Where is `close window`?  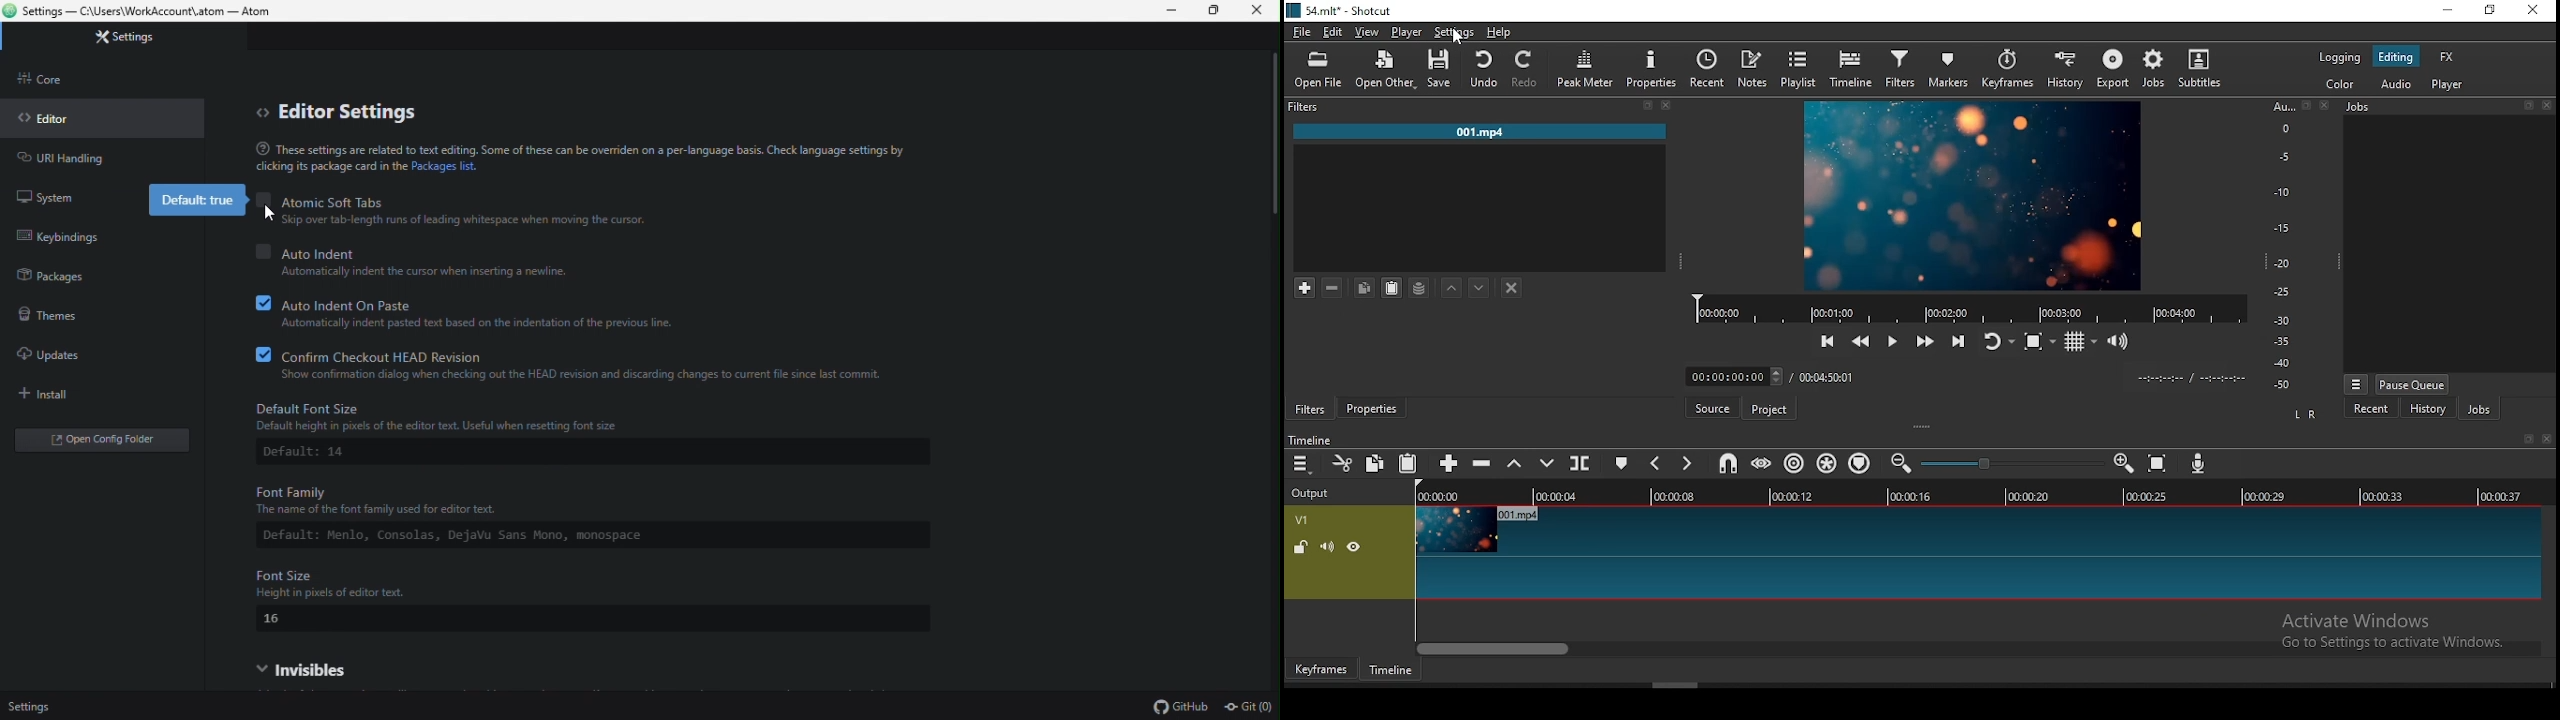
close window is located at coordinates (2532, 11).